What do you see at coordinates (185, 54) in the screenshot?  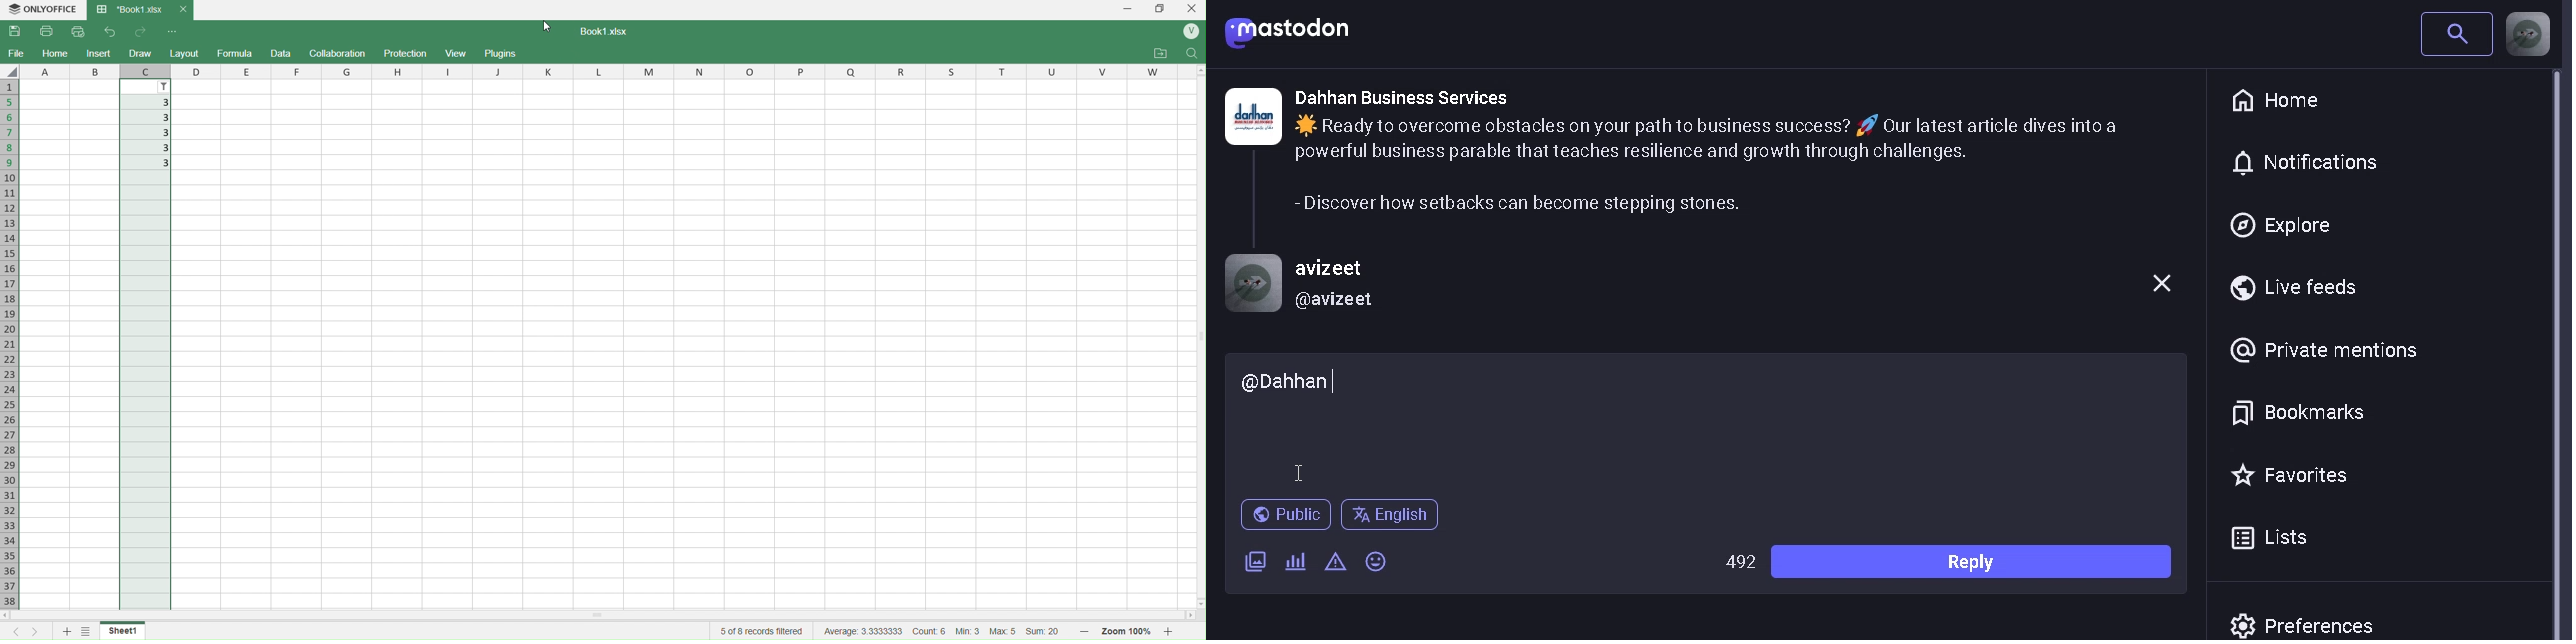 I see `Layout` at bounding box center [185, 54].